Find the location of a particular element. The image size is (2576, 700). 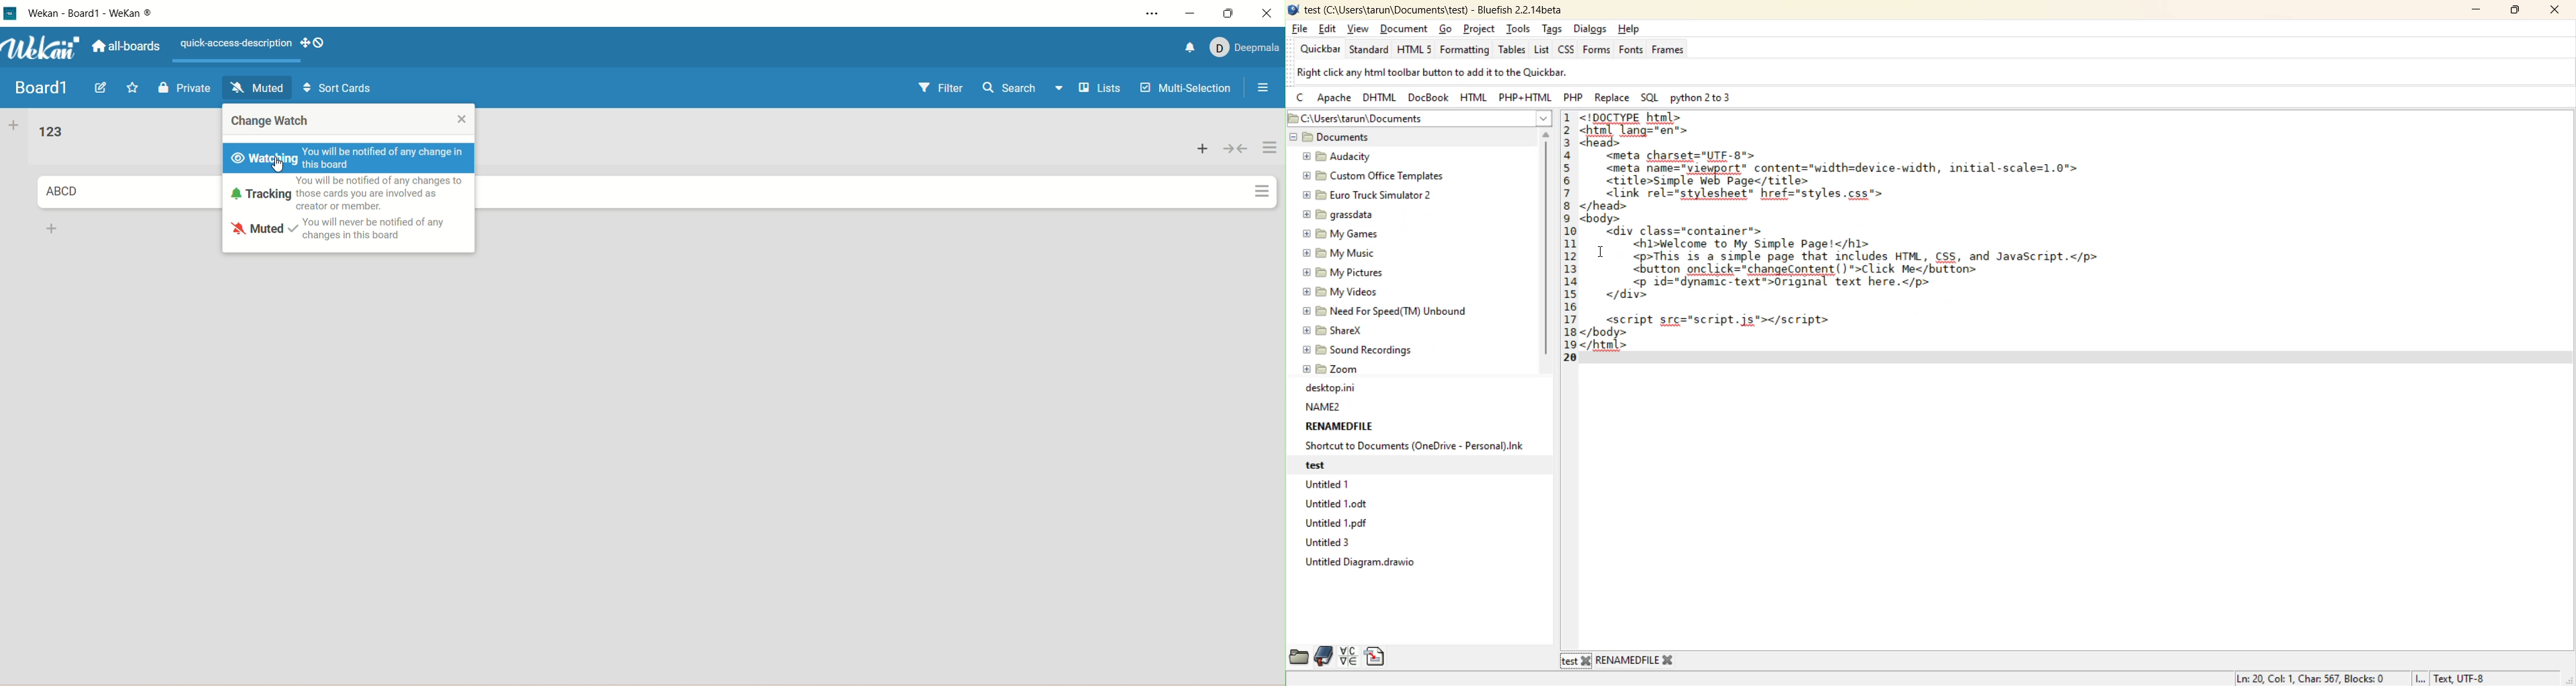

css is located at coordinates (1568, 52).